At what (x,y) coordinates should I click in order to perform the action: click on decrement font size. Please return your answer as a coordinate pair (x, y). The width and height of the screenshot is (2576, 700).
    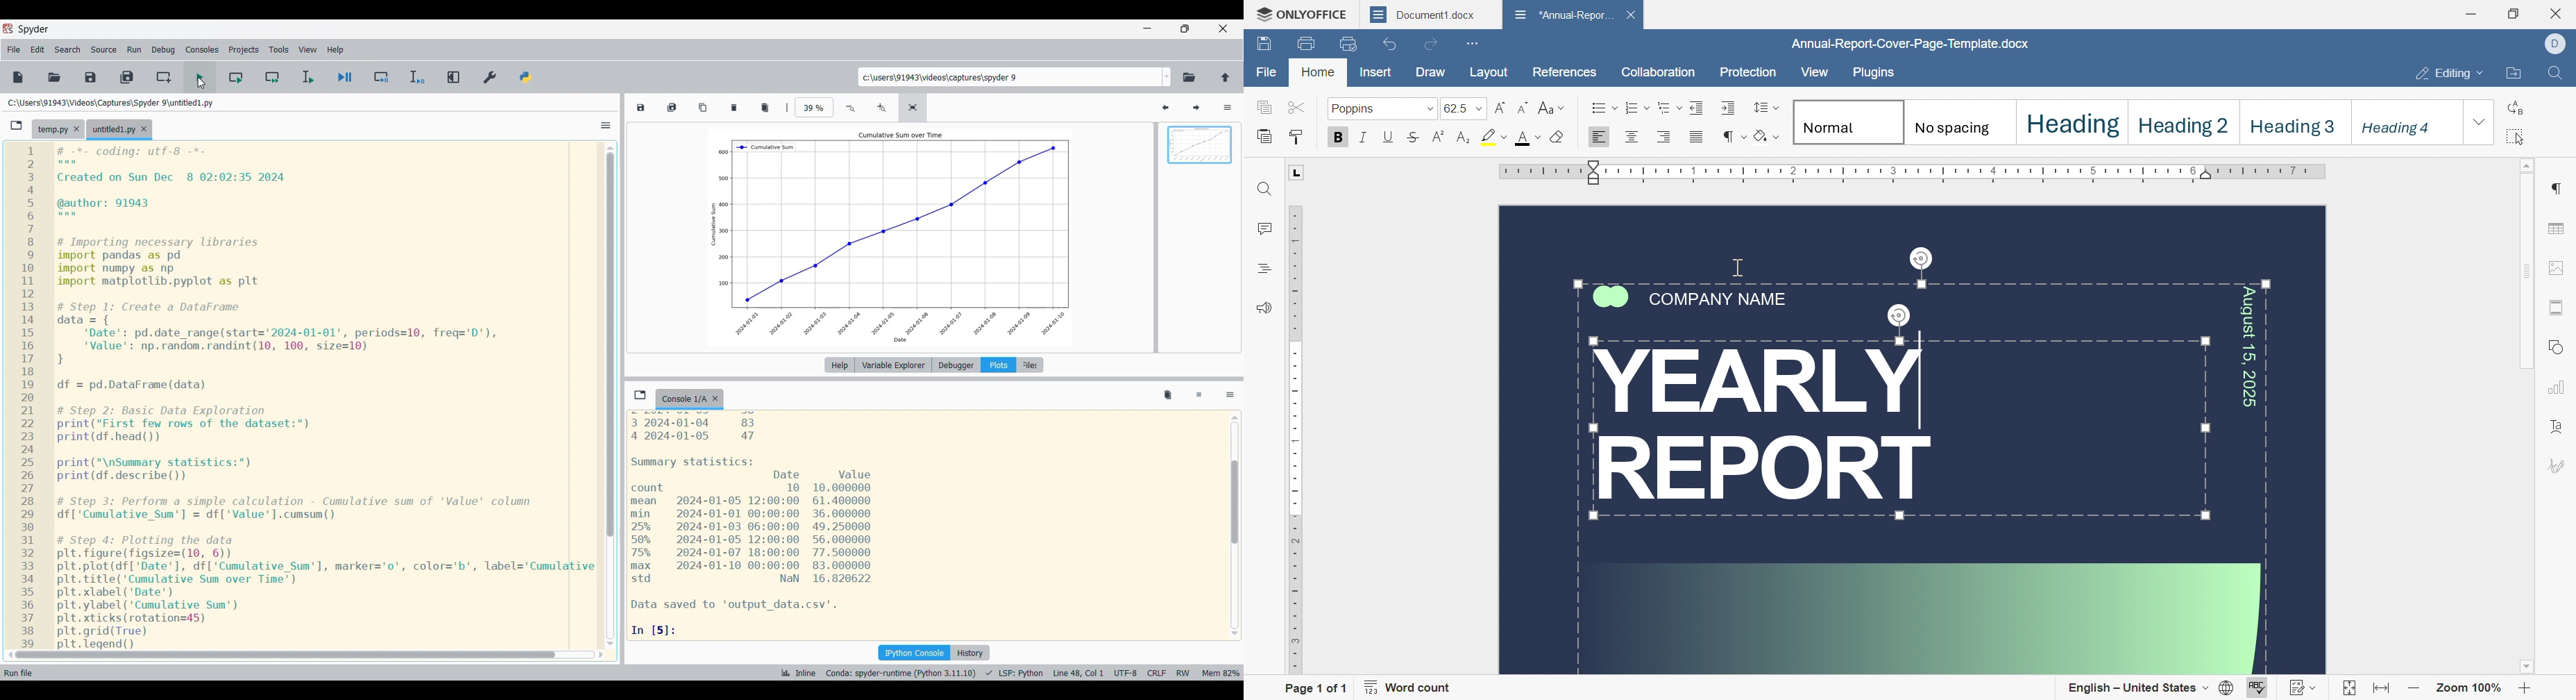
    Looking at the image, I should click on (1525, 108).